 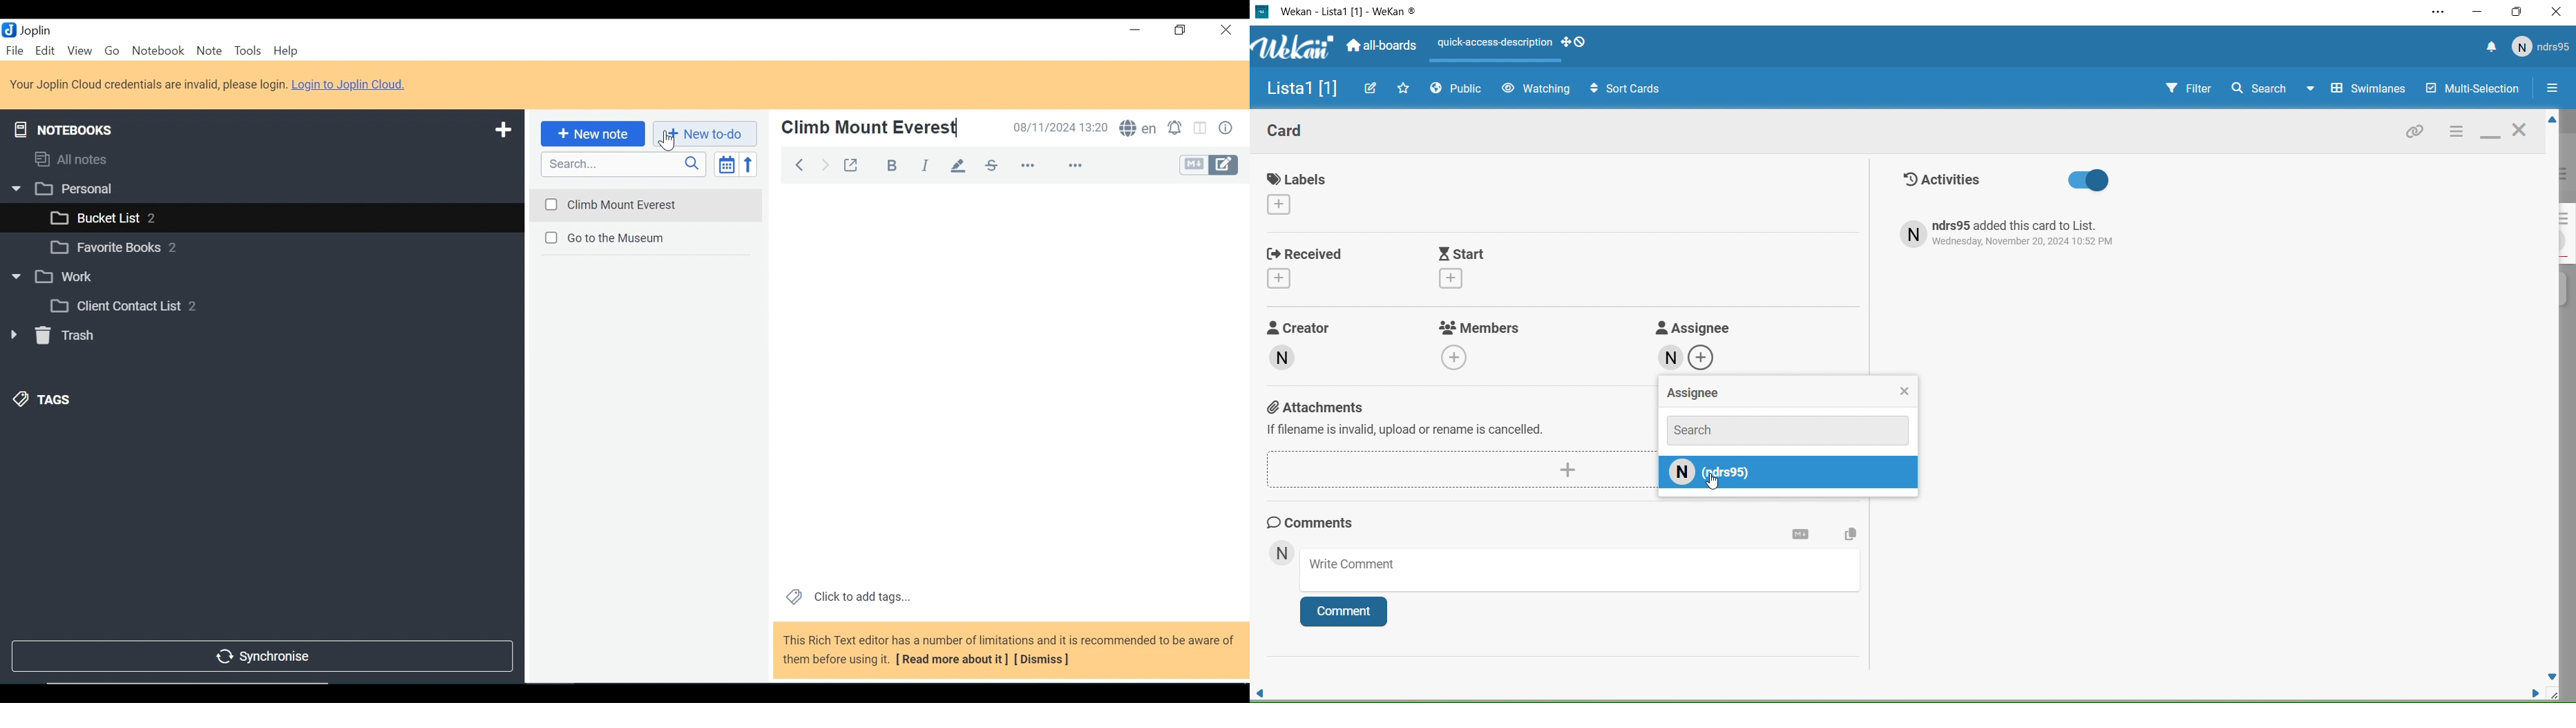 What do you see at coordinates (1715, 483) in the screenshot?
I see `cursor` at bounding box center [1715, 483].